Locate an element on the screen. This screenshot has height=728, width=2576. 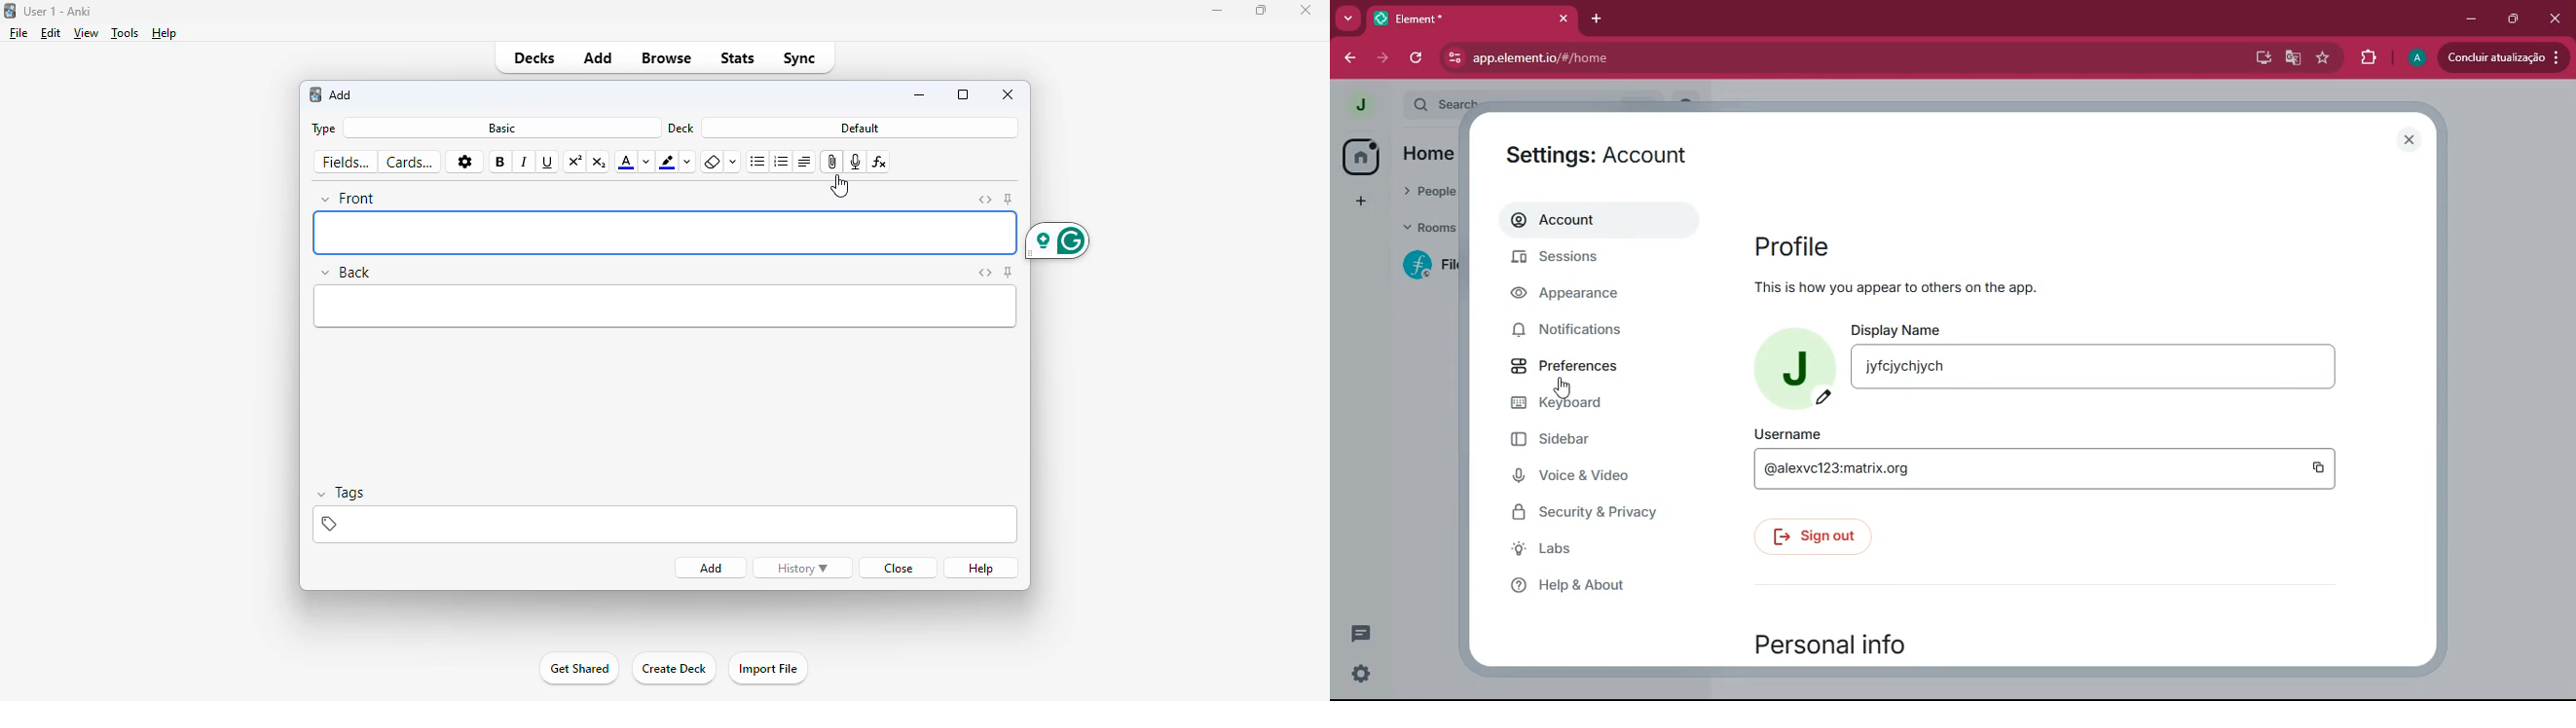
comments is located at coordinates (1361, 633).